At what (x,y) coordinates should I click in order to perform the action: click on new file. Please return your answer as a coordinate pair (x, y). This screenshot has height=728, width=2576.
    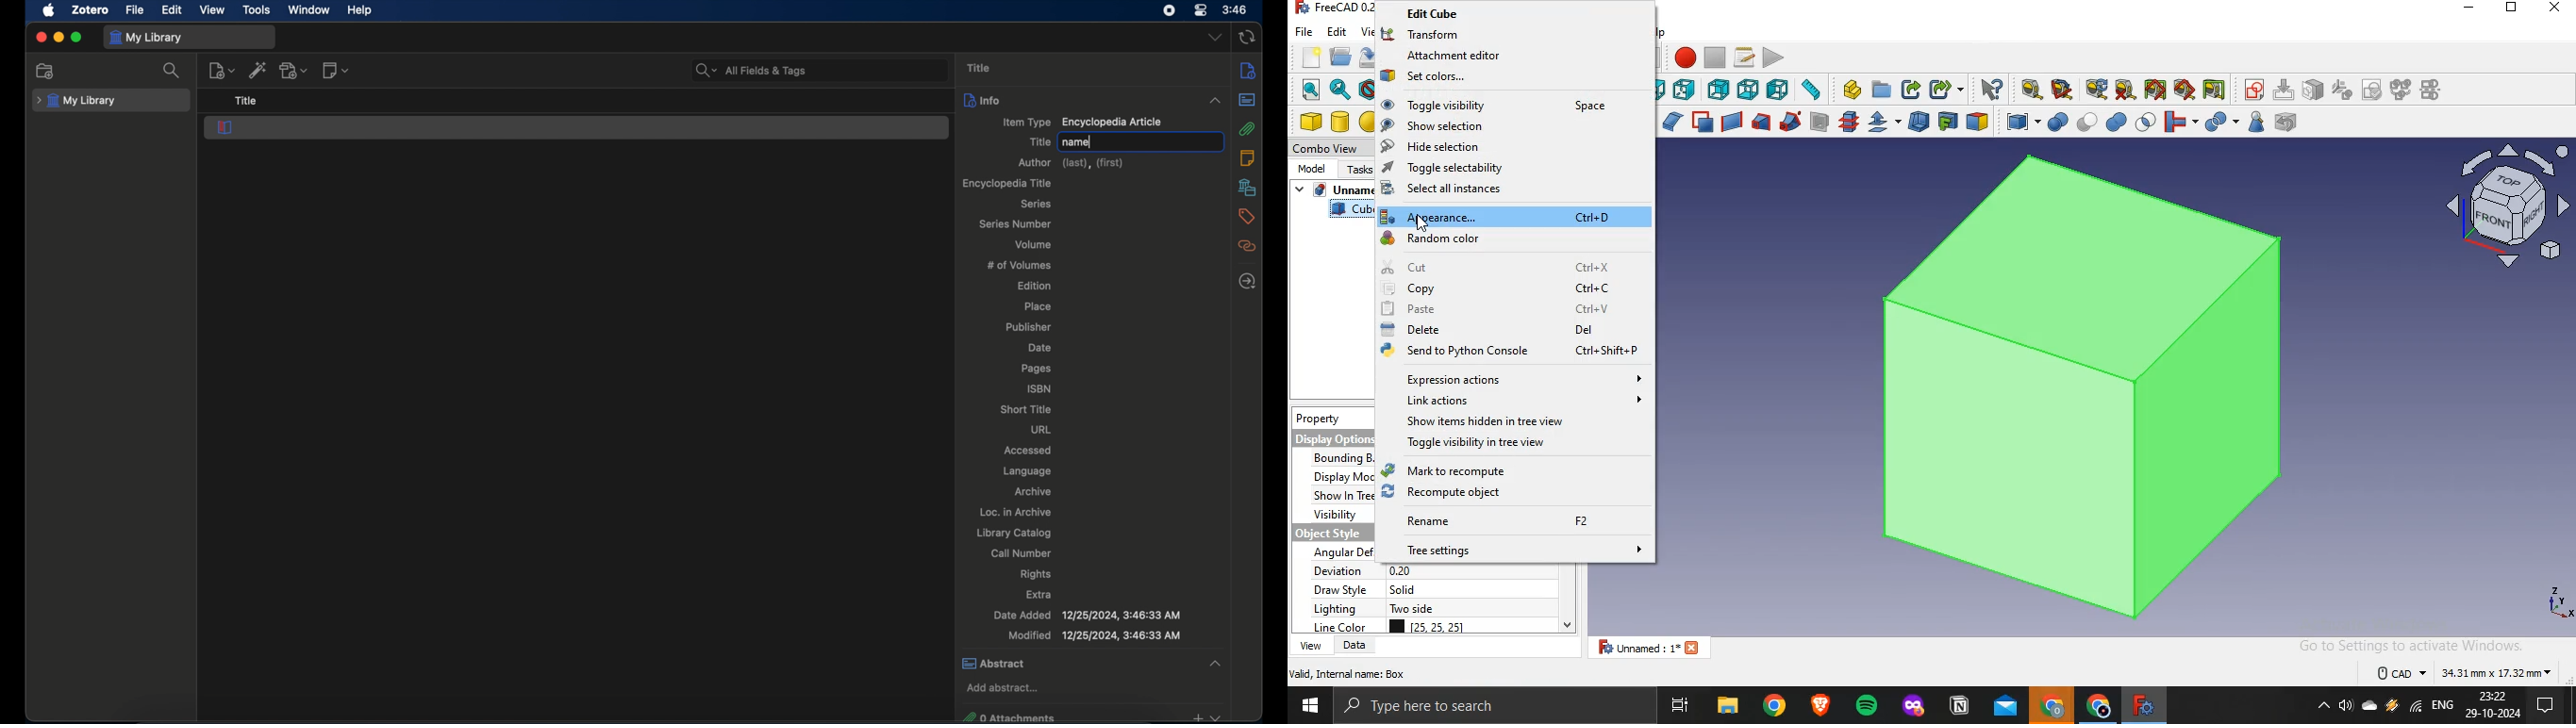
    Looking at the image, I should click on (1310, 55).